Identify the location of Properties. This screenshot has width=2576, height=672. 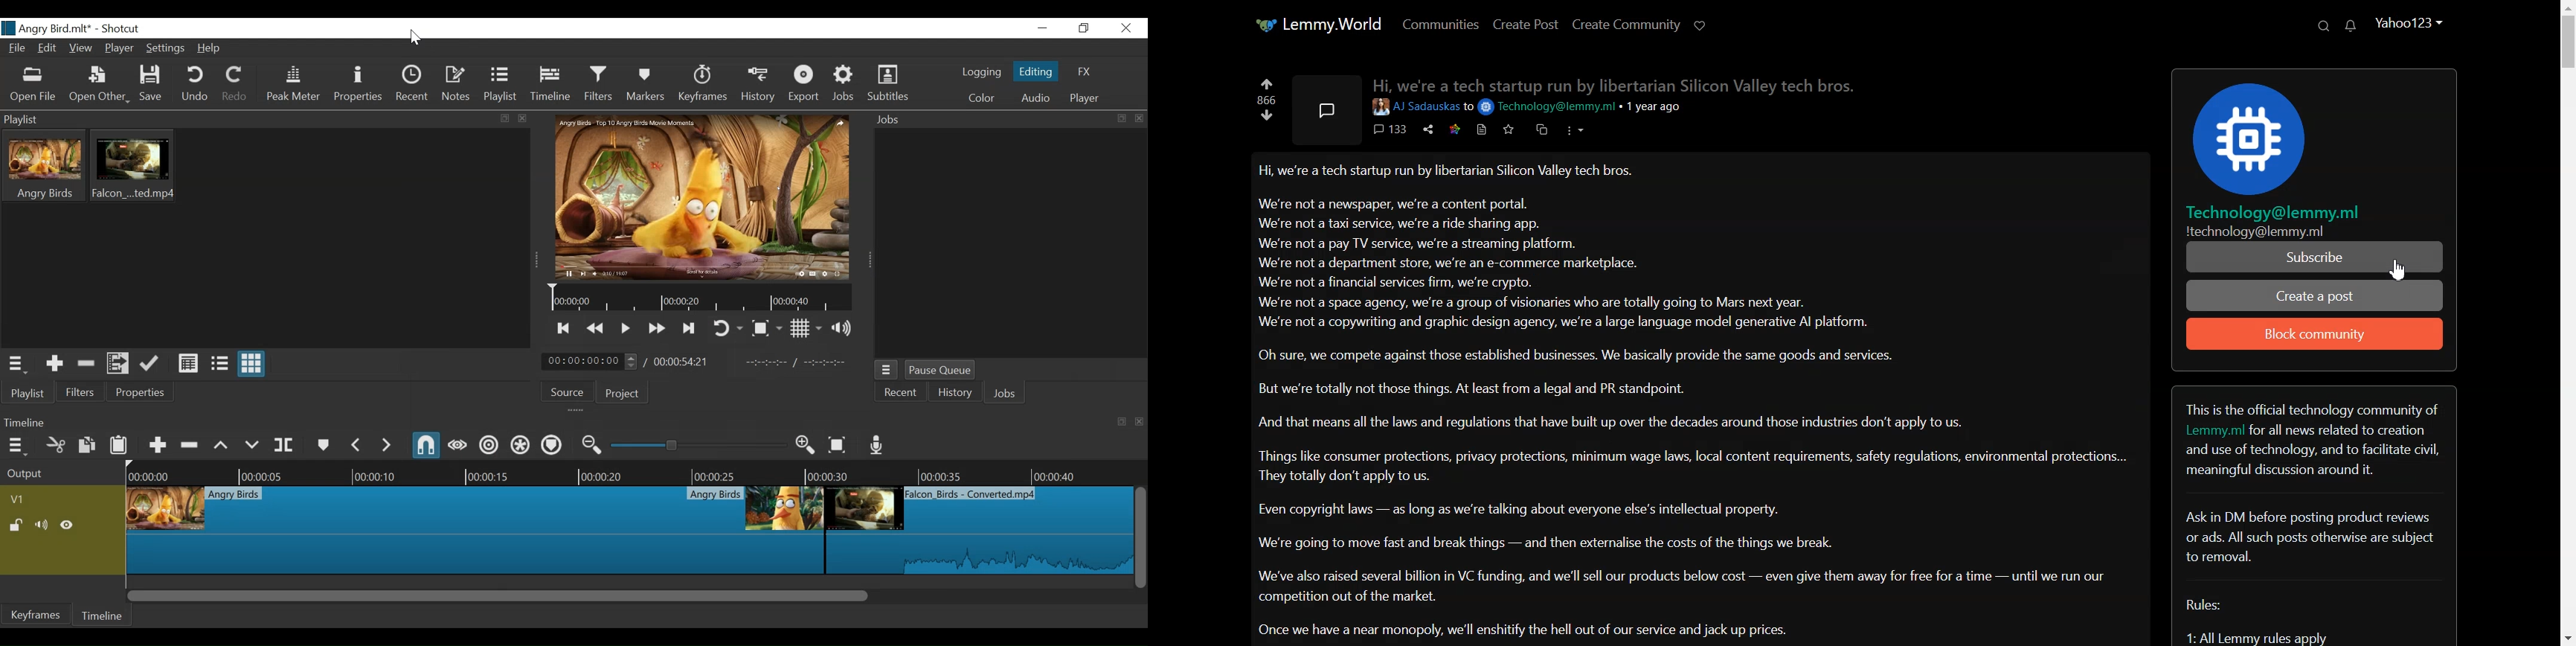
(139, 392).